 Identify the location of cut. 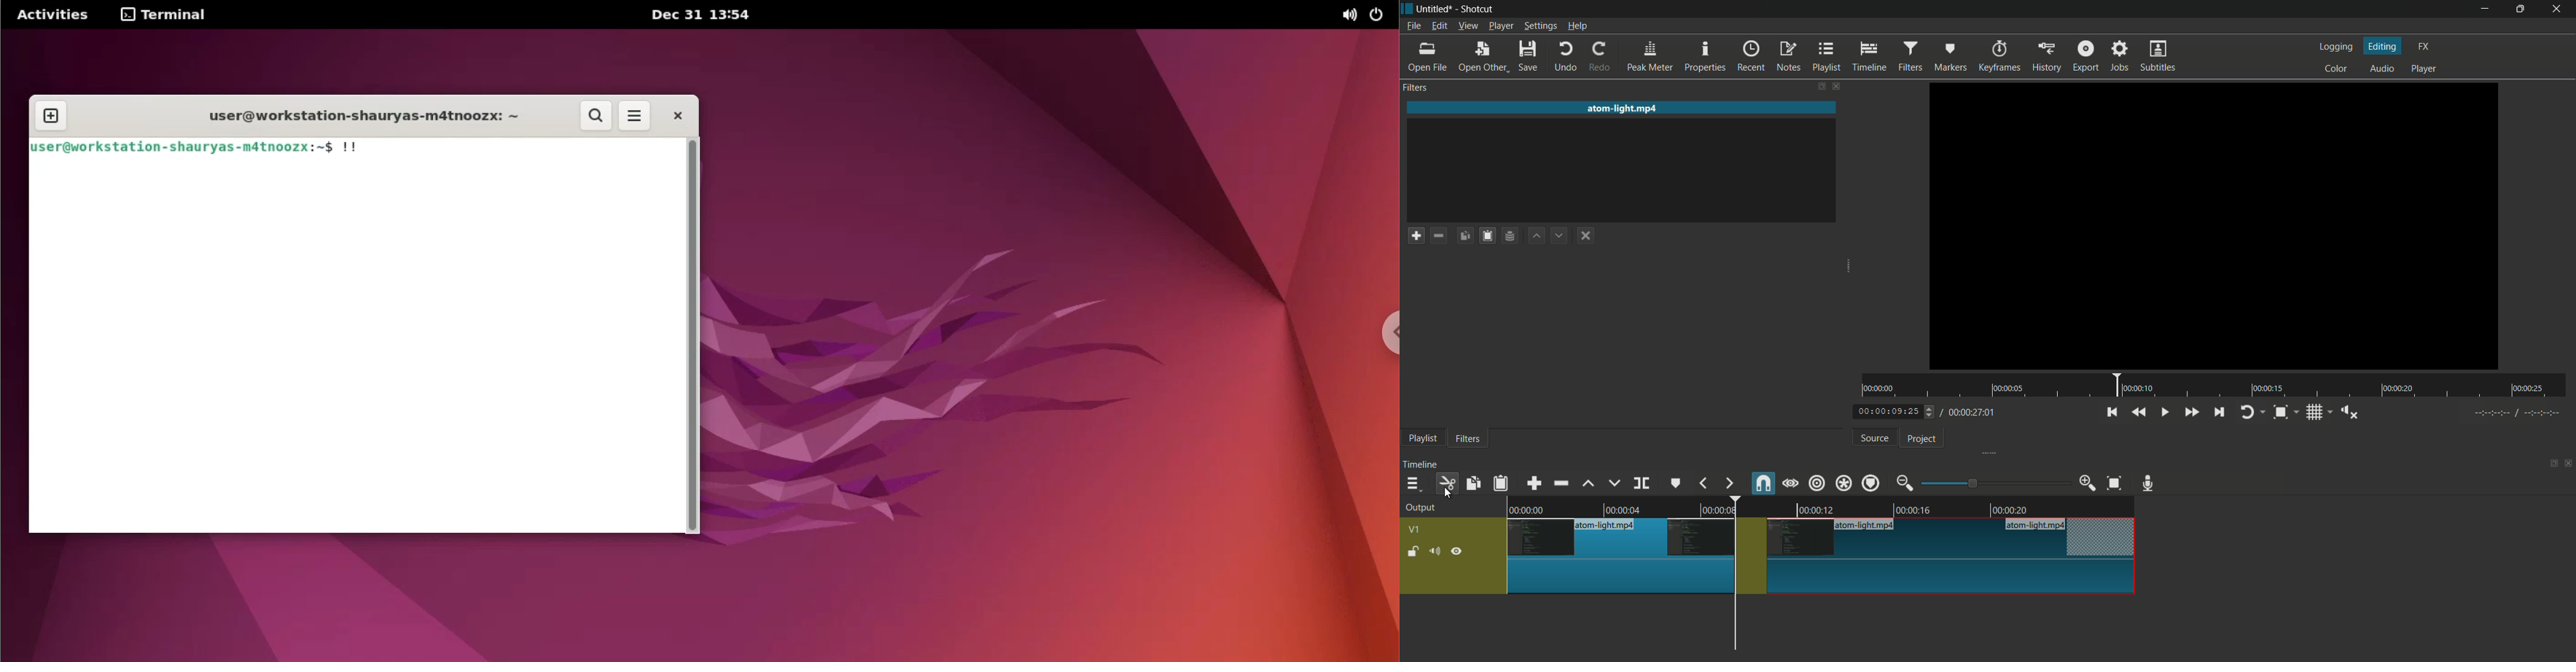
(1448, 483).